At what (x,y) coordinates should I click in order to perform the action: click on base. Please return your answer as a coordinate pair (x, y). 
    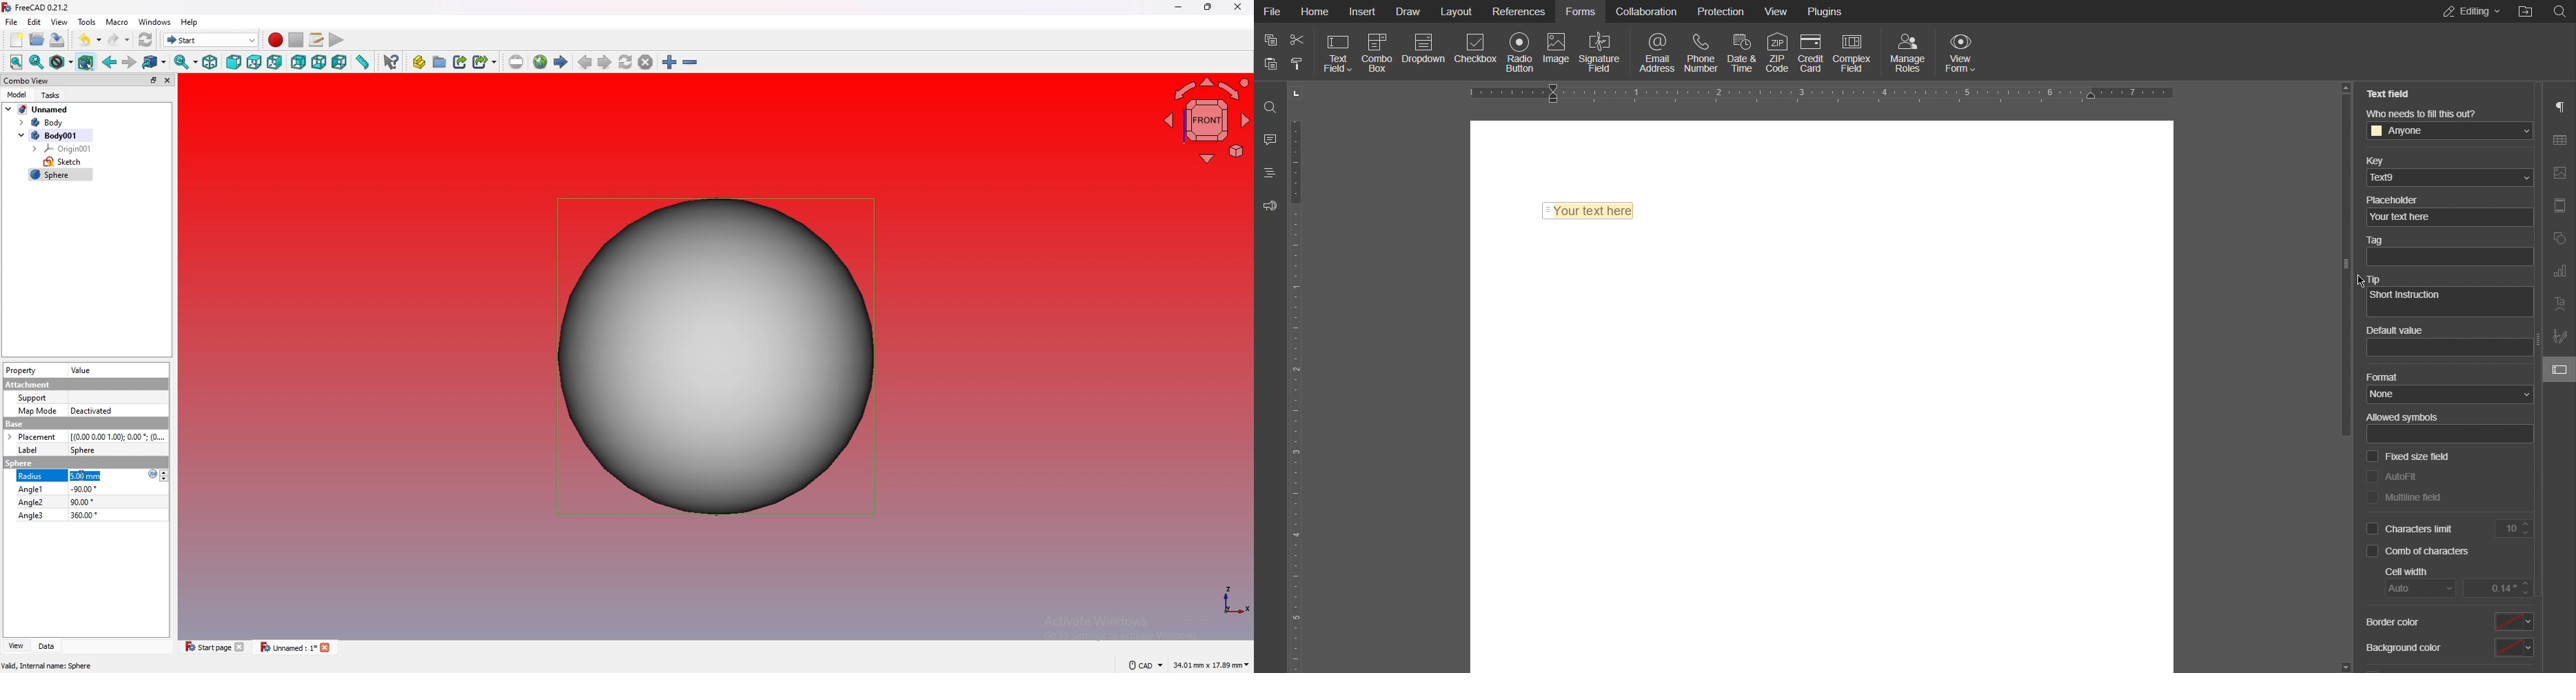
    Looking at the image, I should click on (85, 424).